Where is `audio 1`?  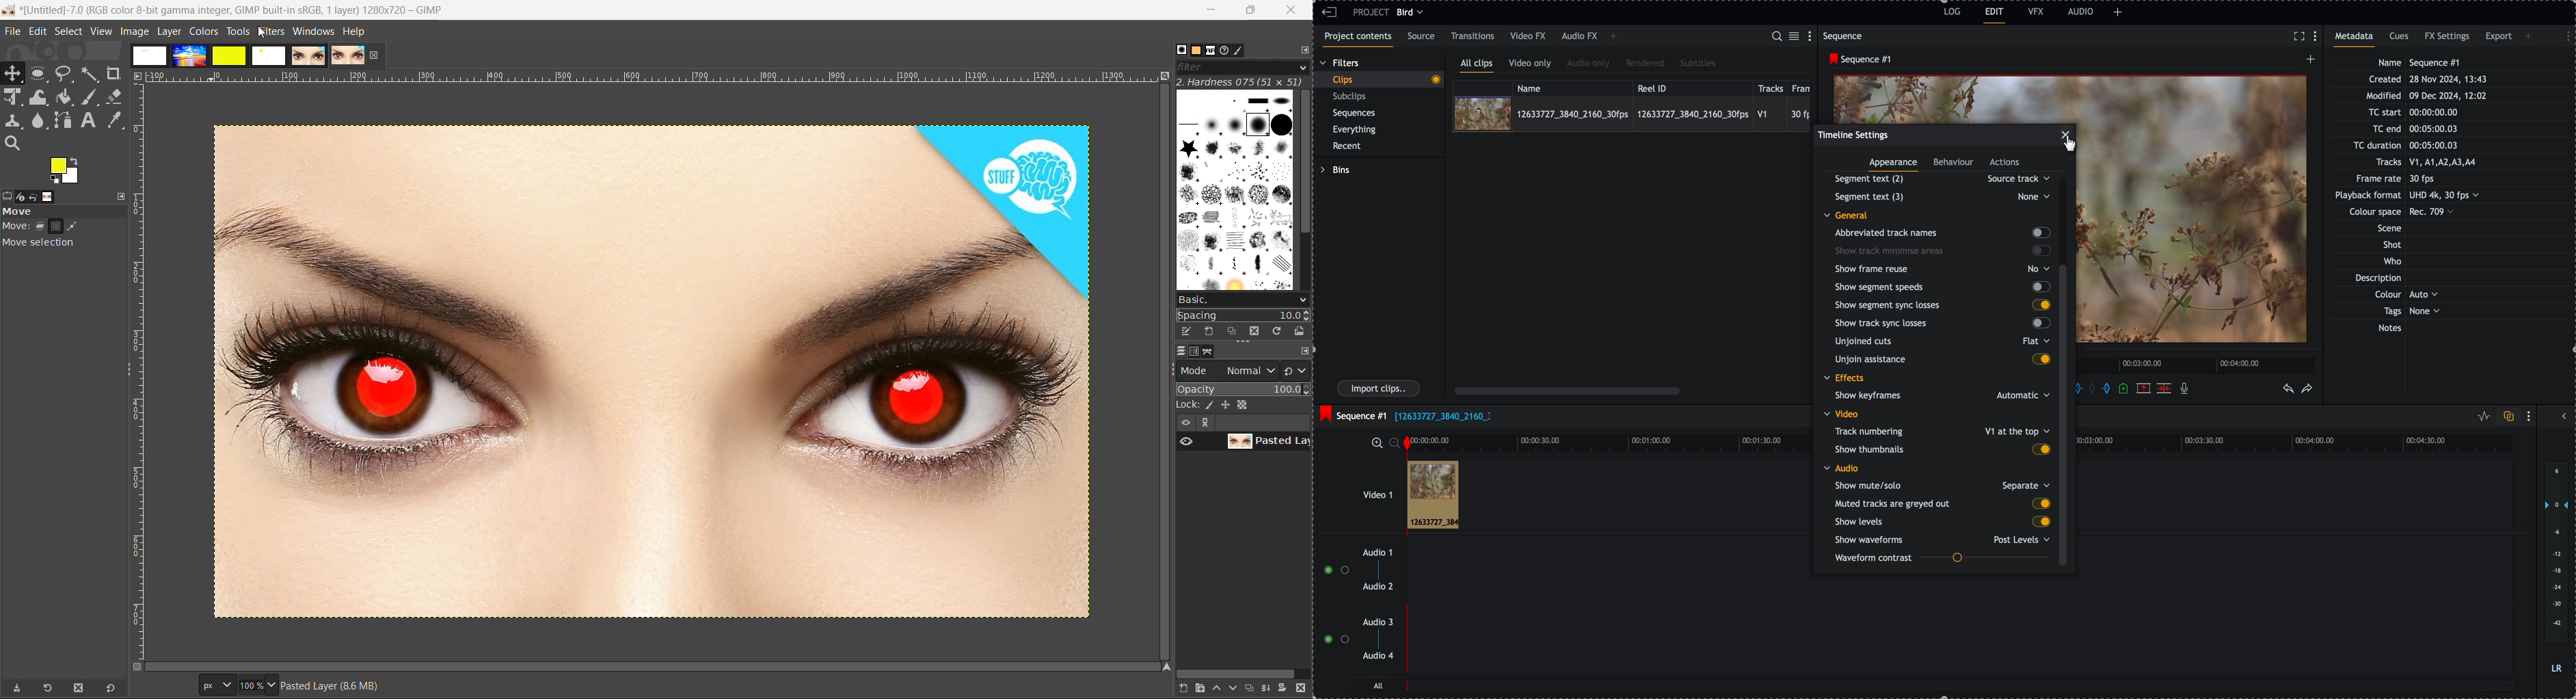
audio 1 is located at coordinates (1374, 553).